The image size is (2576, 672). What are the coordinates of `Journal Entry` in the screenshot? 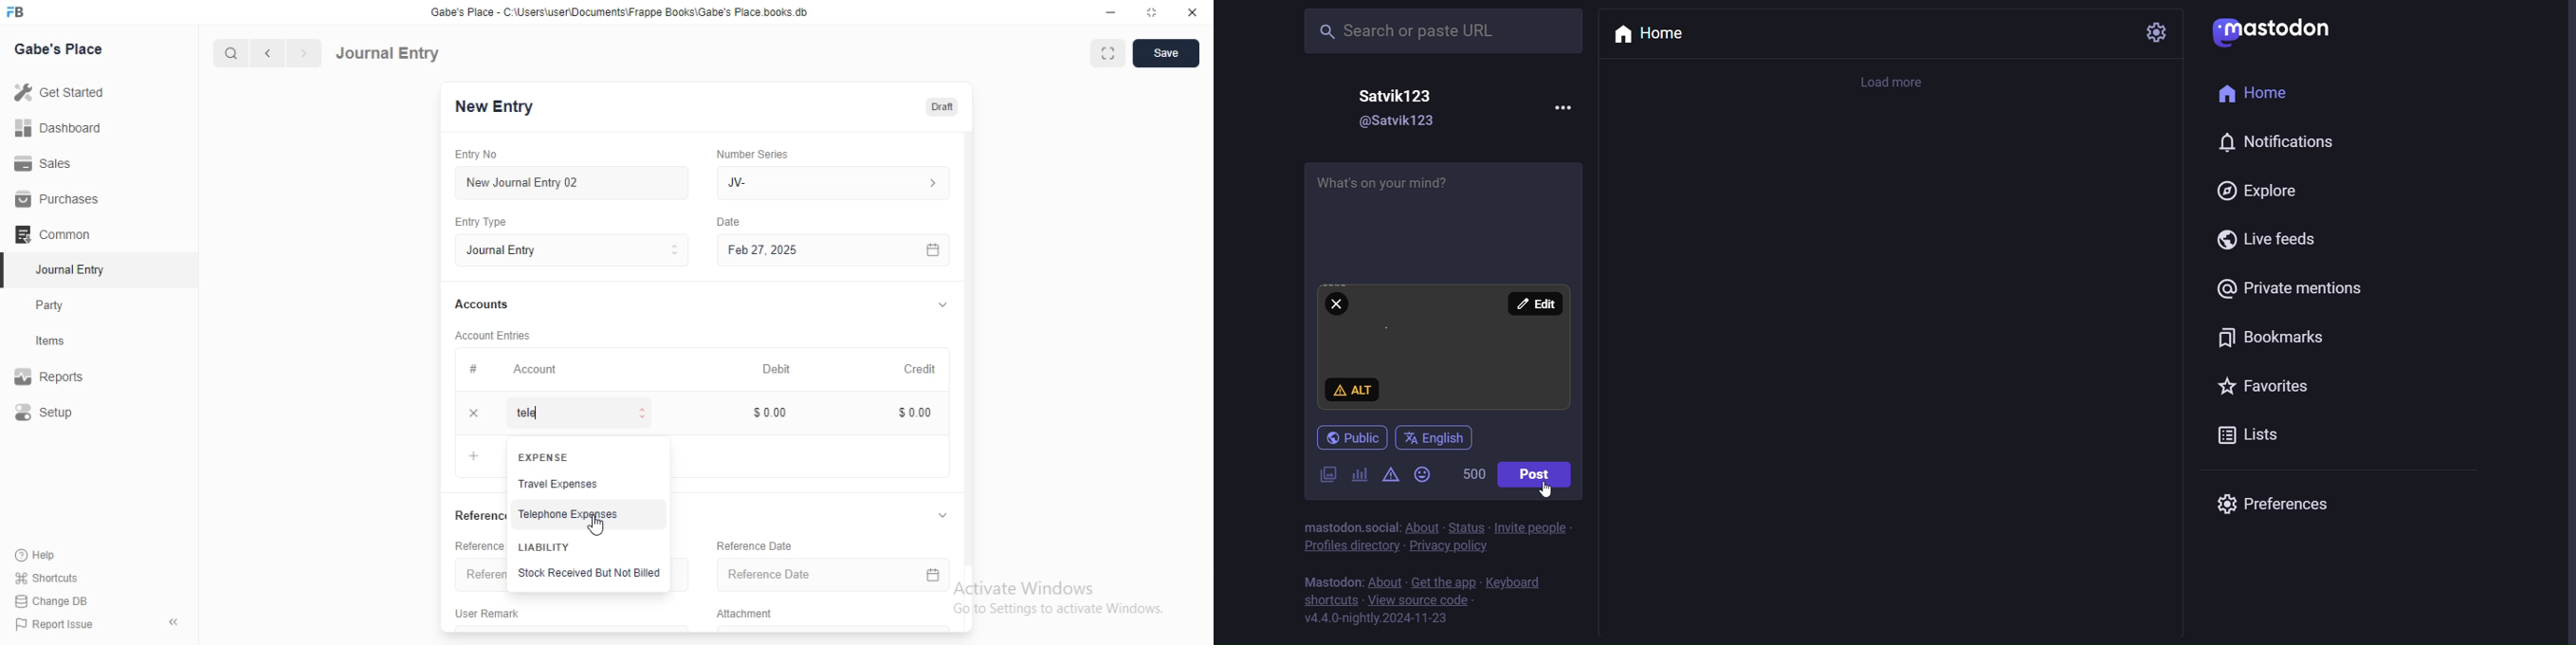 It's located at (391, 52).